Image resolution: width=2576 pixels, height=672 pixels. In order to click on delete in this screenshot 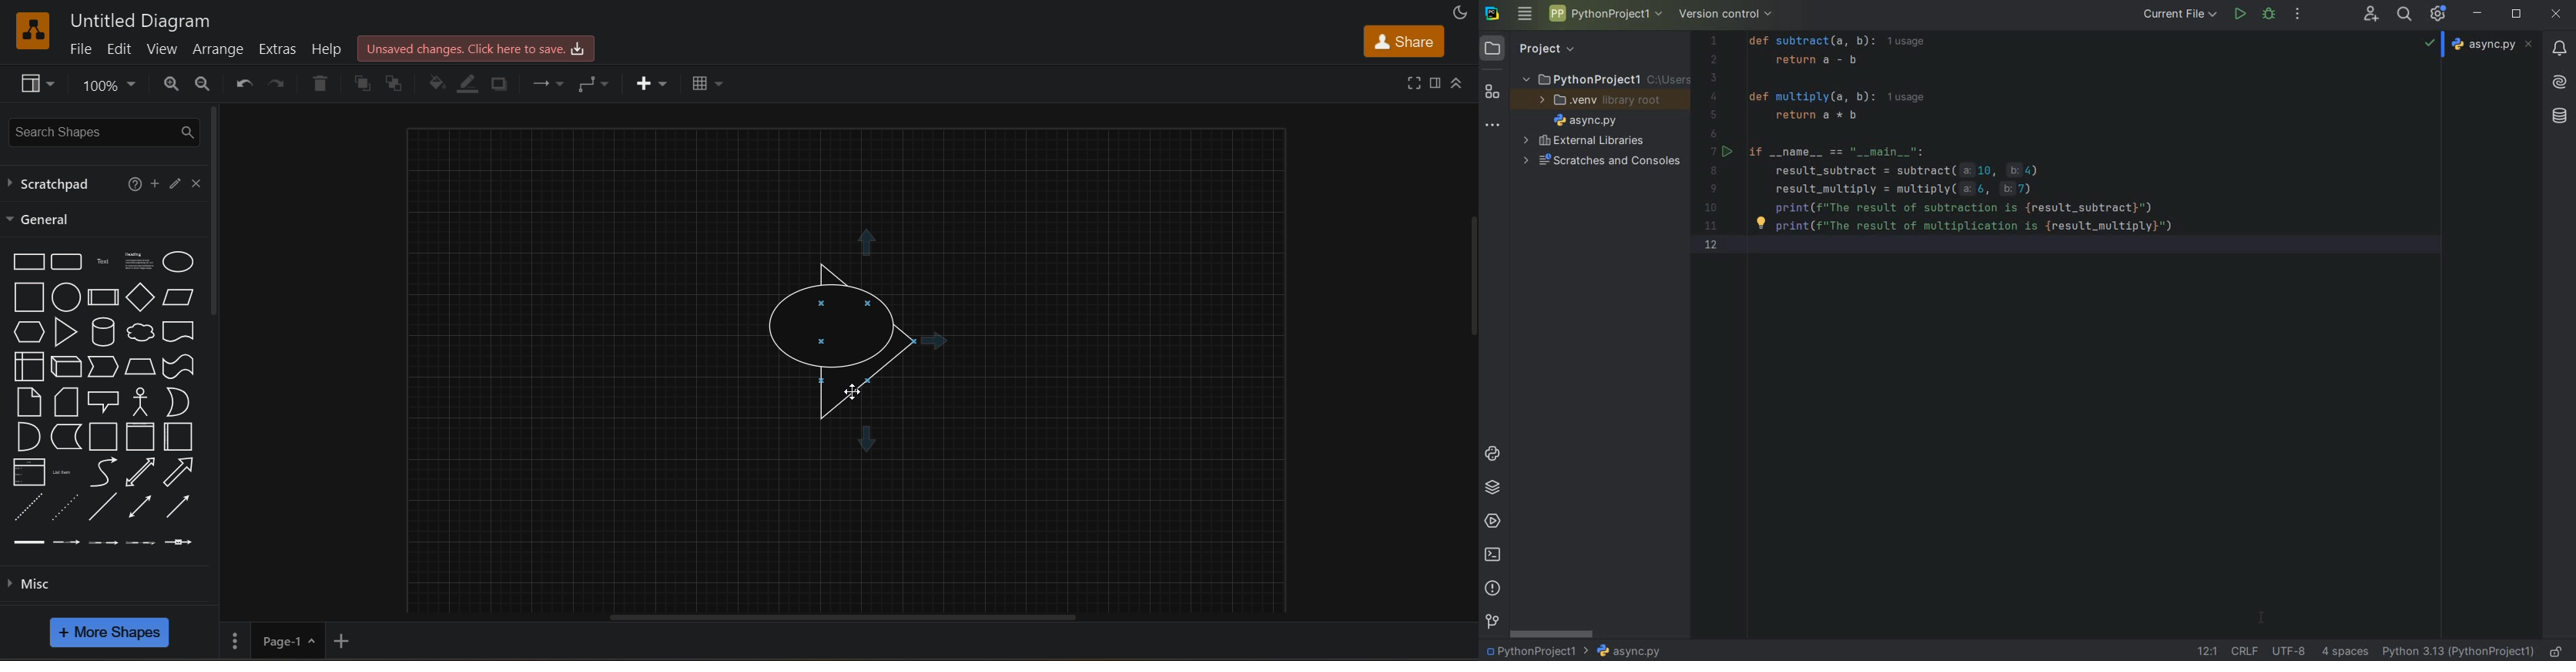, I will do `click(319, 82)`.